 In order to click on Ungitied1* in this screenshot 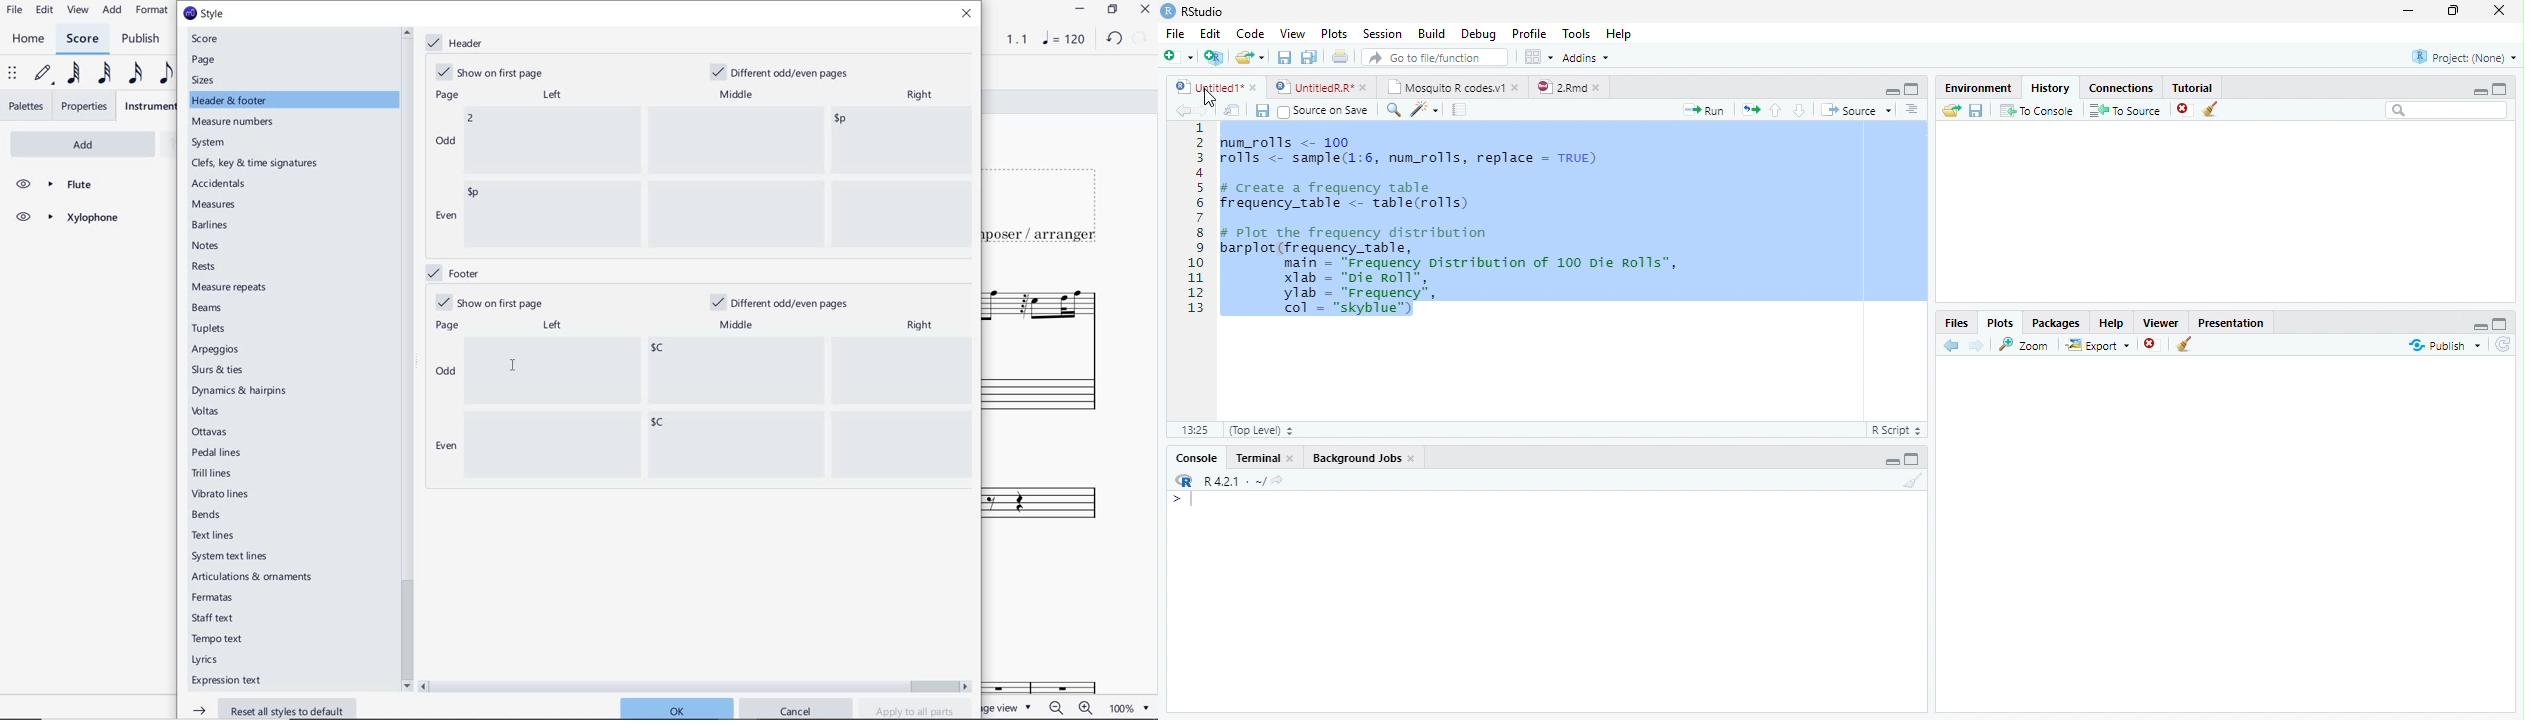, I will do `click(1215, 87)`.